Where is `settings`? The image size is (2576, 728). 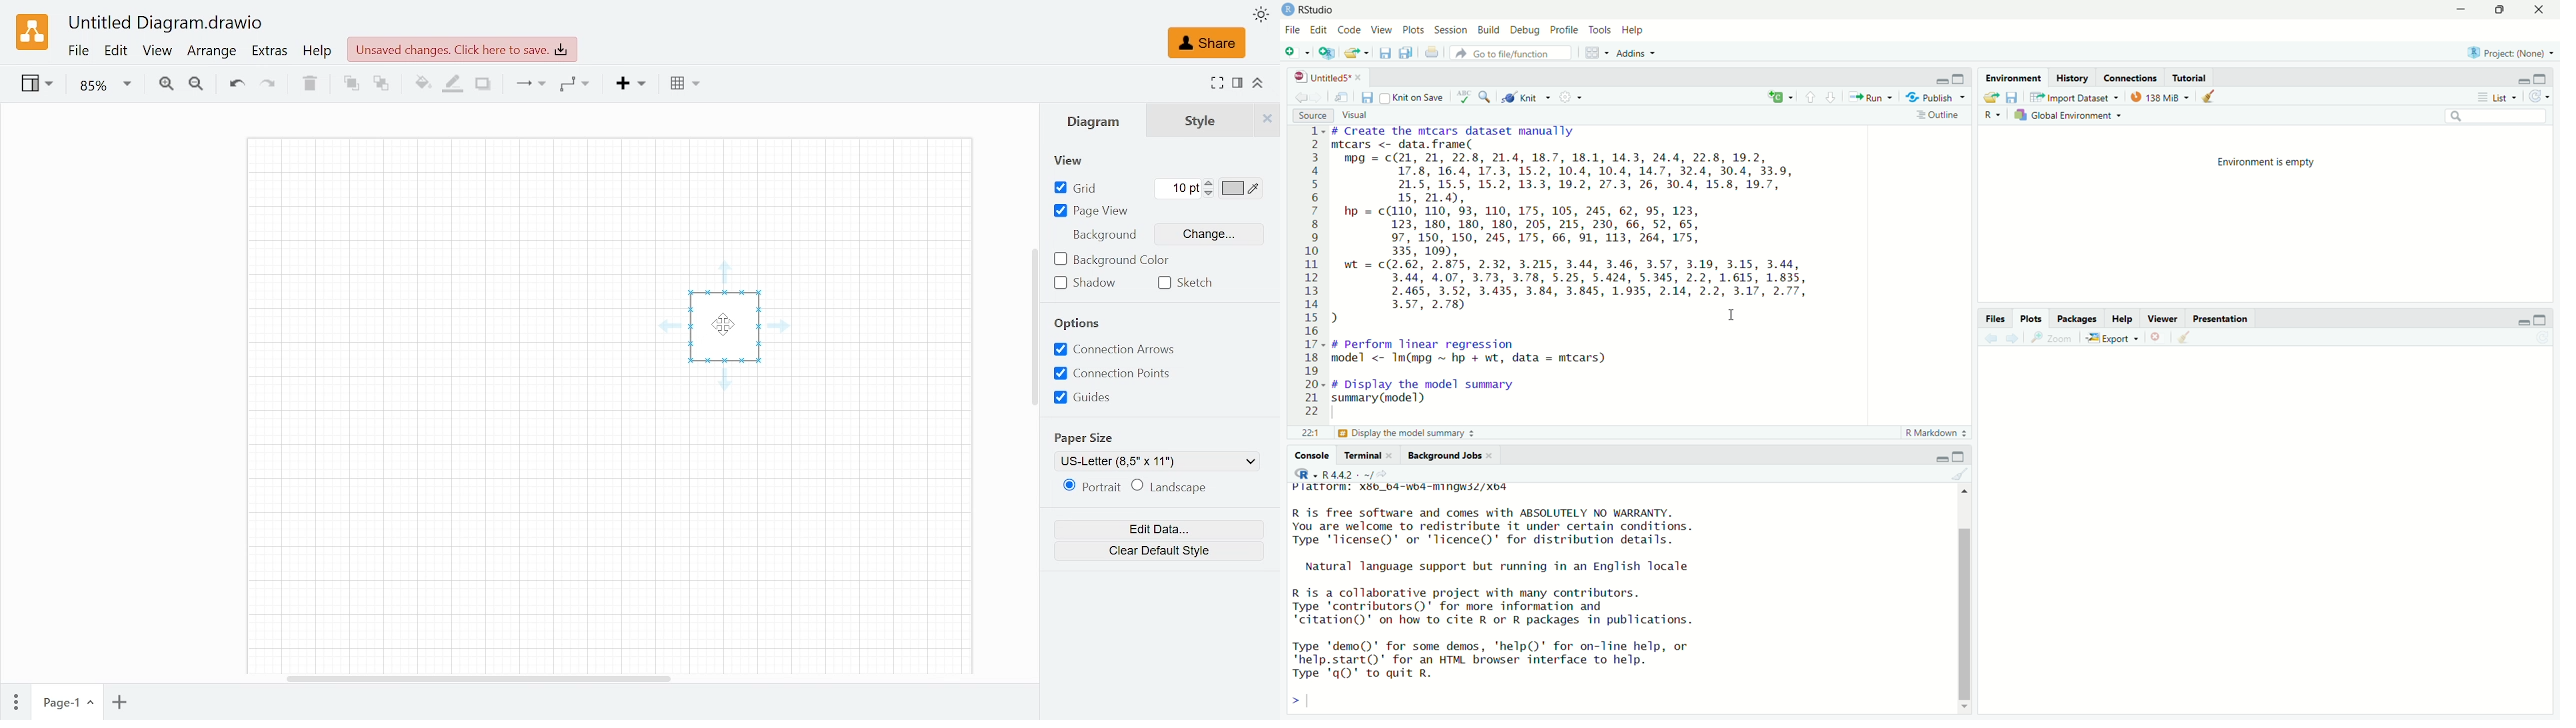
settings is located at coordinates (1569, 96).